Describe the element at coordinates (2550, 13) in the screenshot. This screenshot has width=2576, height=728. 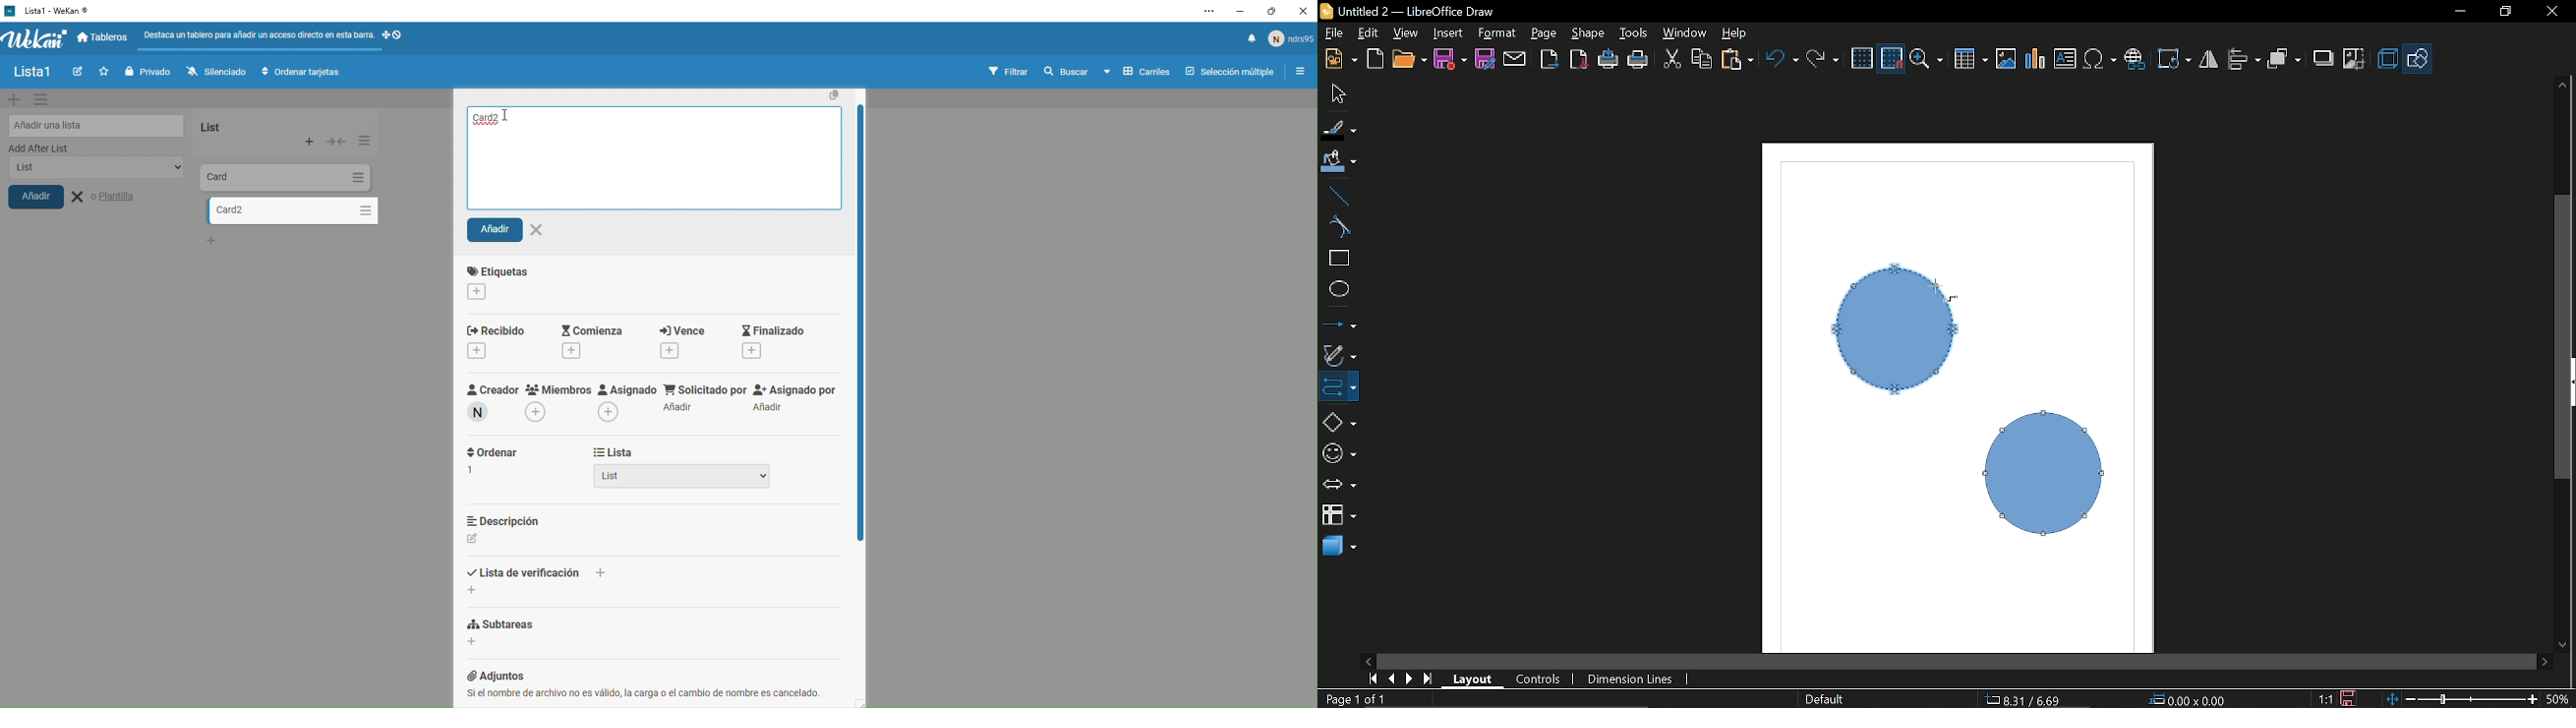
I see `Close` at that location.